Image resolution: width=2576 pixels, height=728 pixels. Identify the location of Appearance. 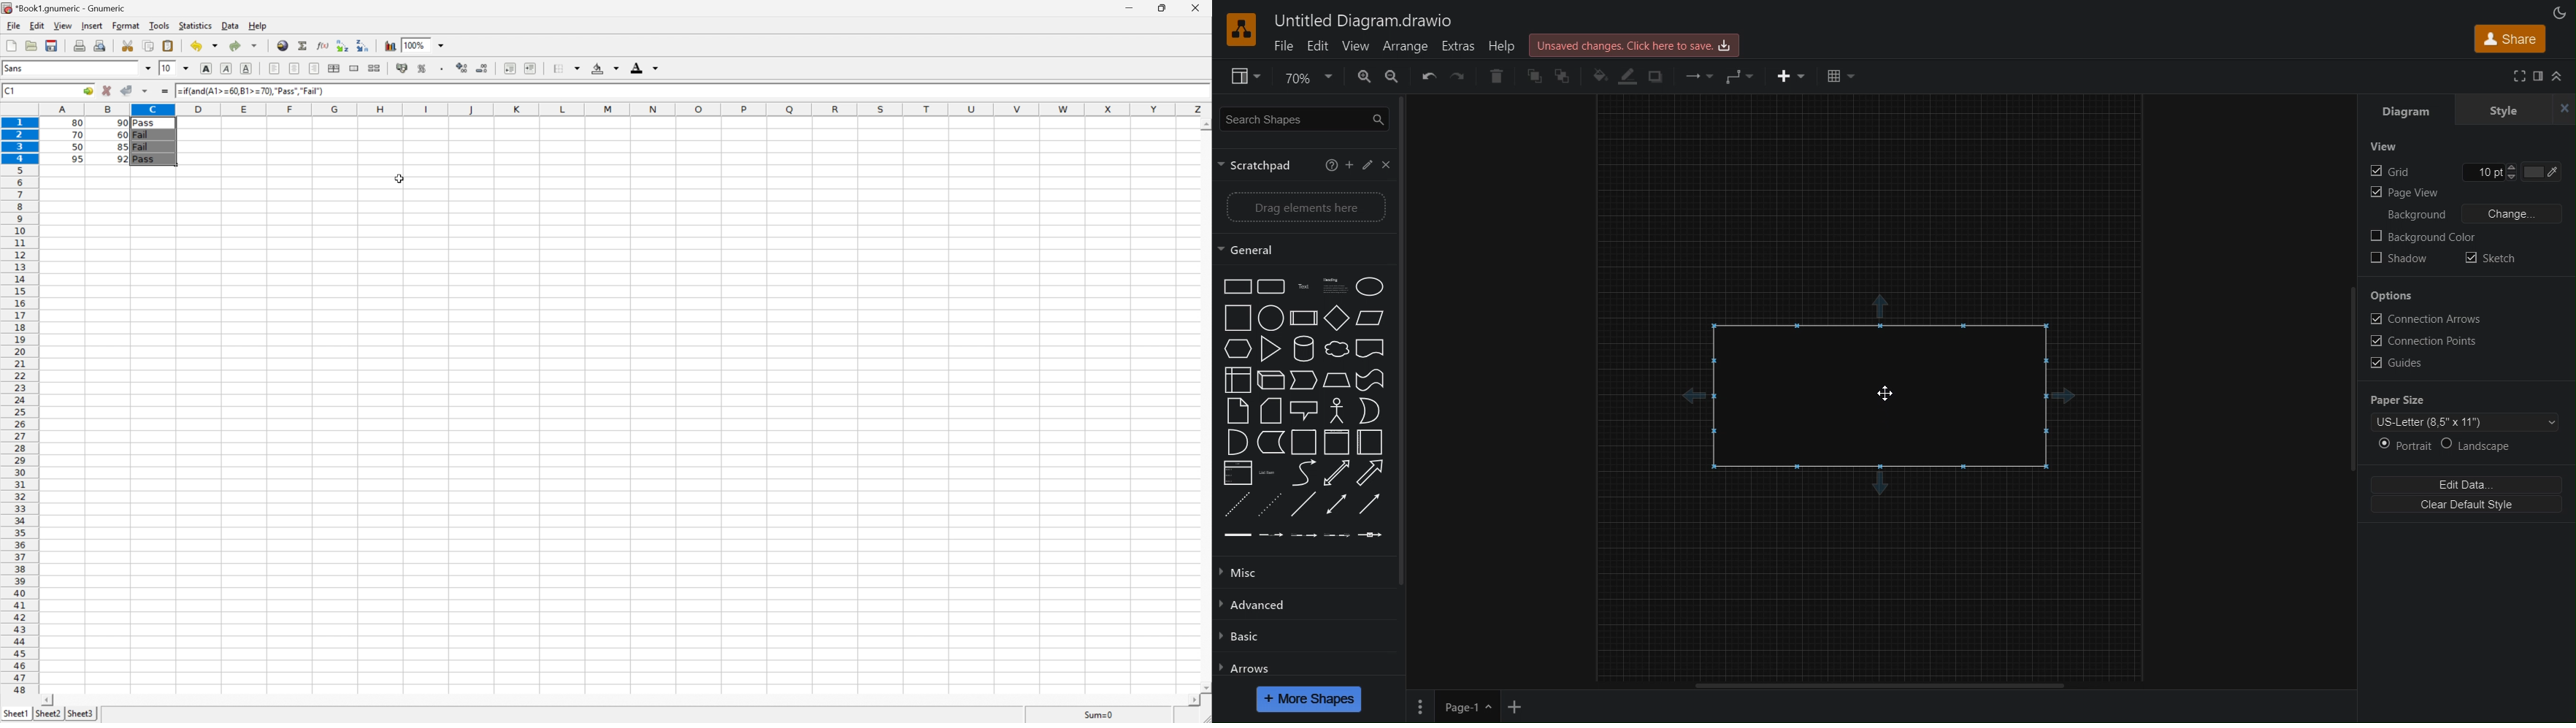
(2557, 12).